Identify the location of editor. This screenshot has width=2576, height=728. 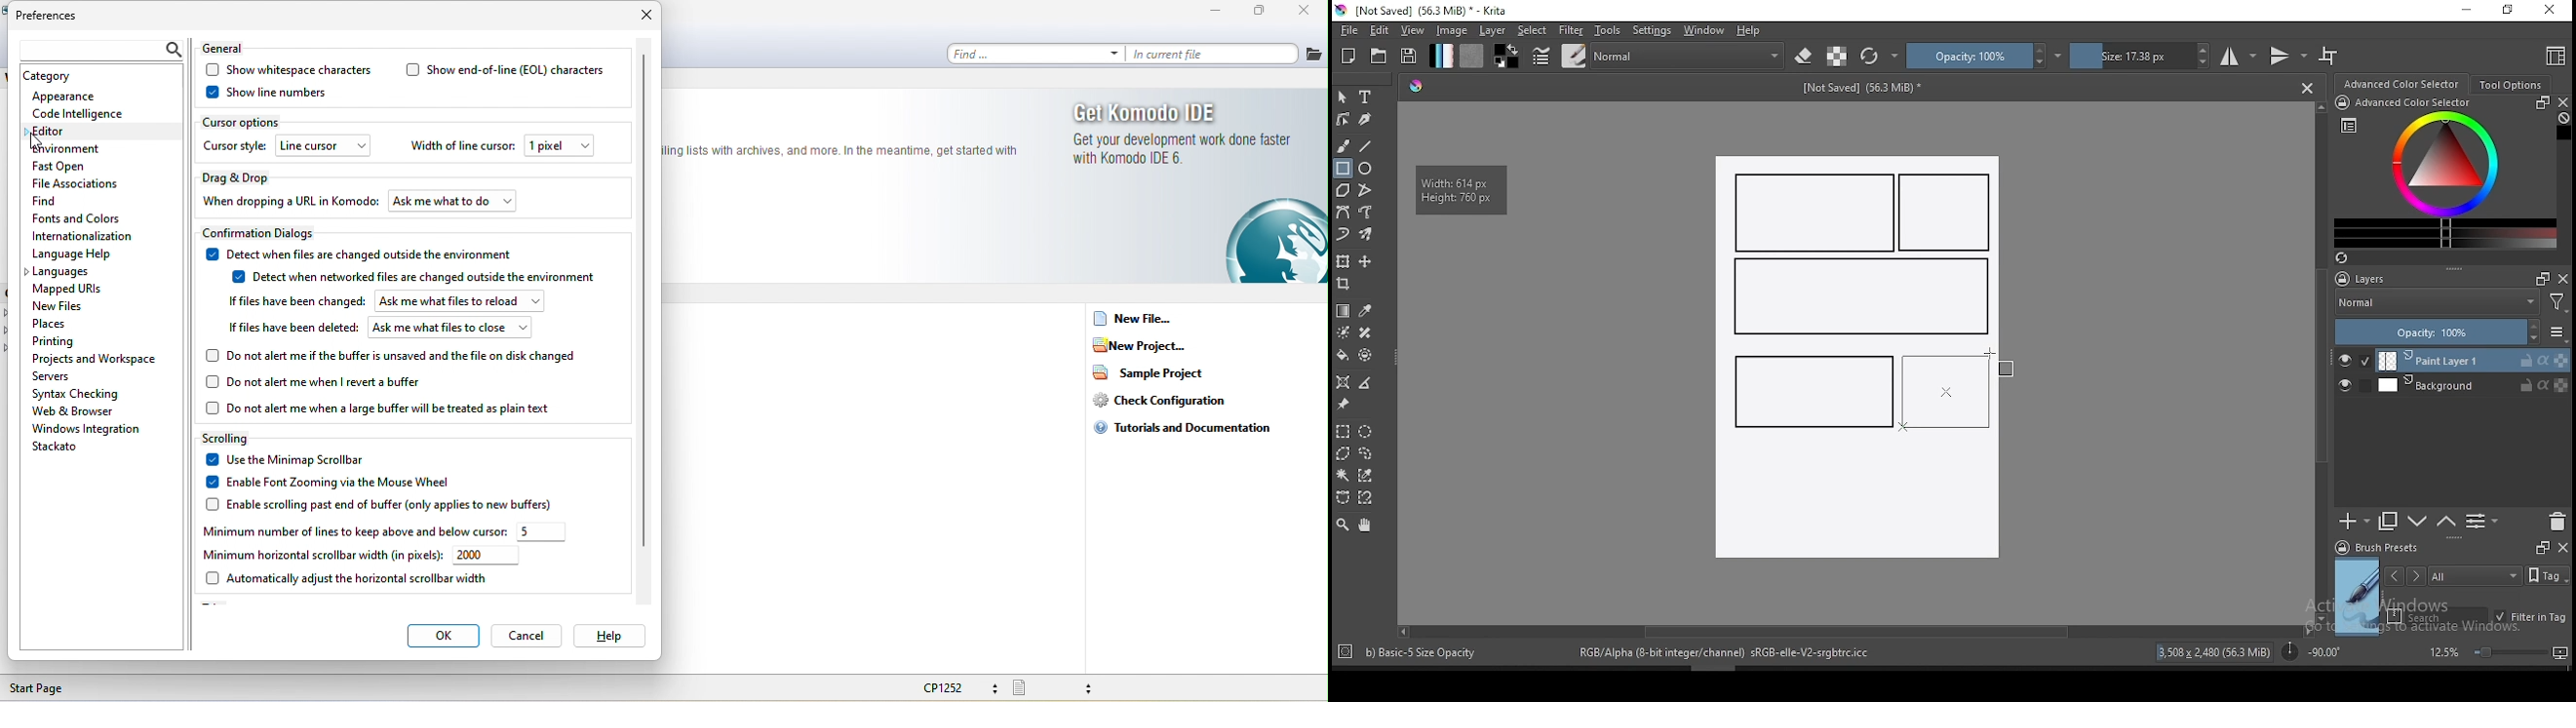
(97, 130).